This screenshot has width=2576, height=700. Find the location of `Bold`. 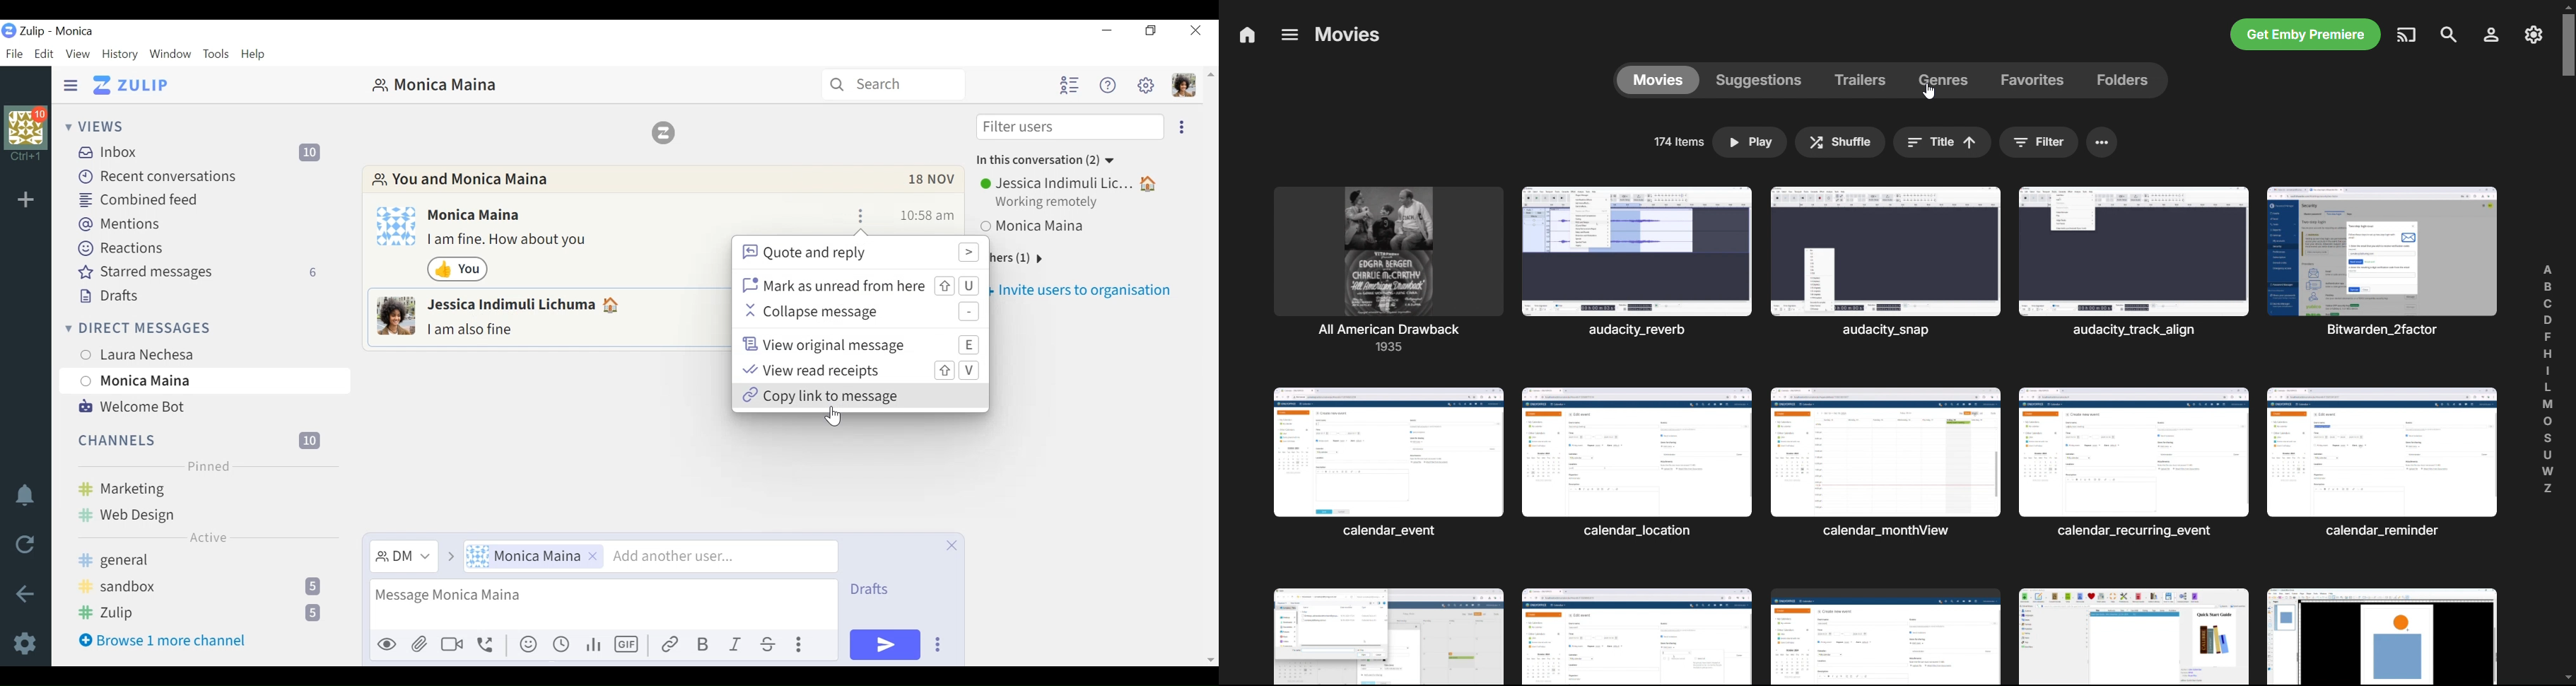

Bold is located at coordinates (703, 645).